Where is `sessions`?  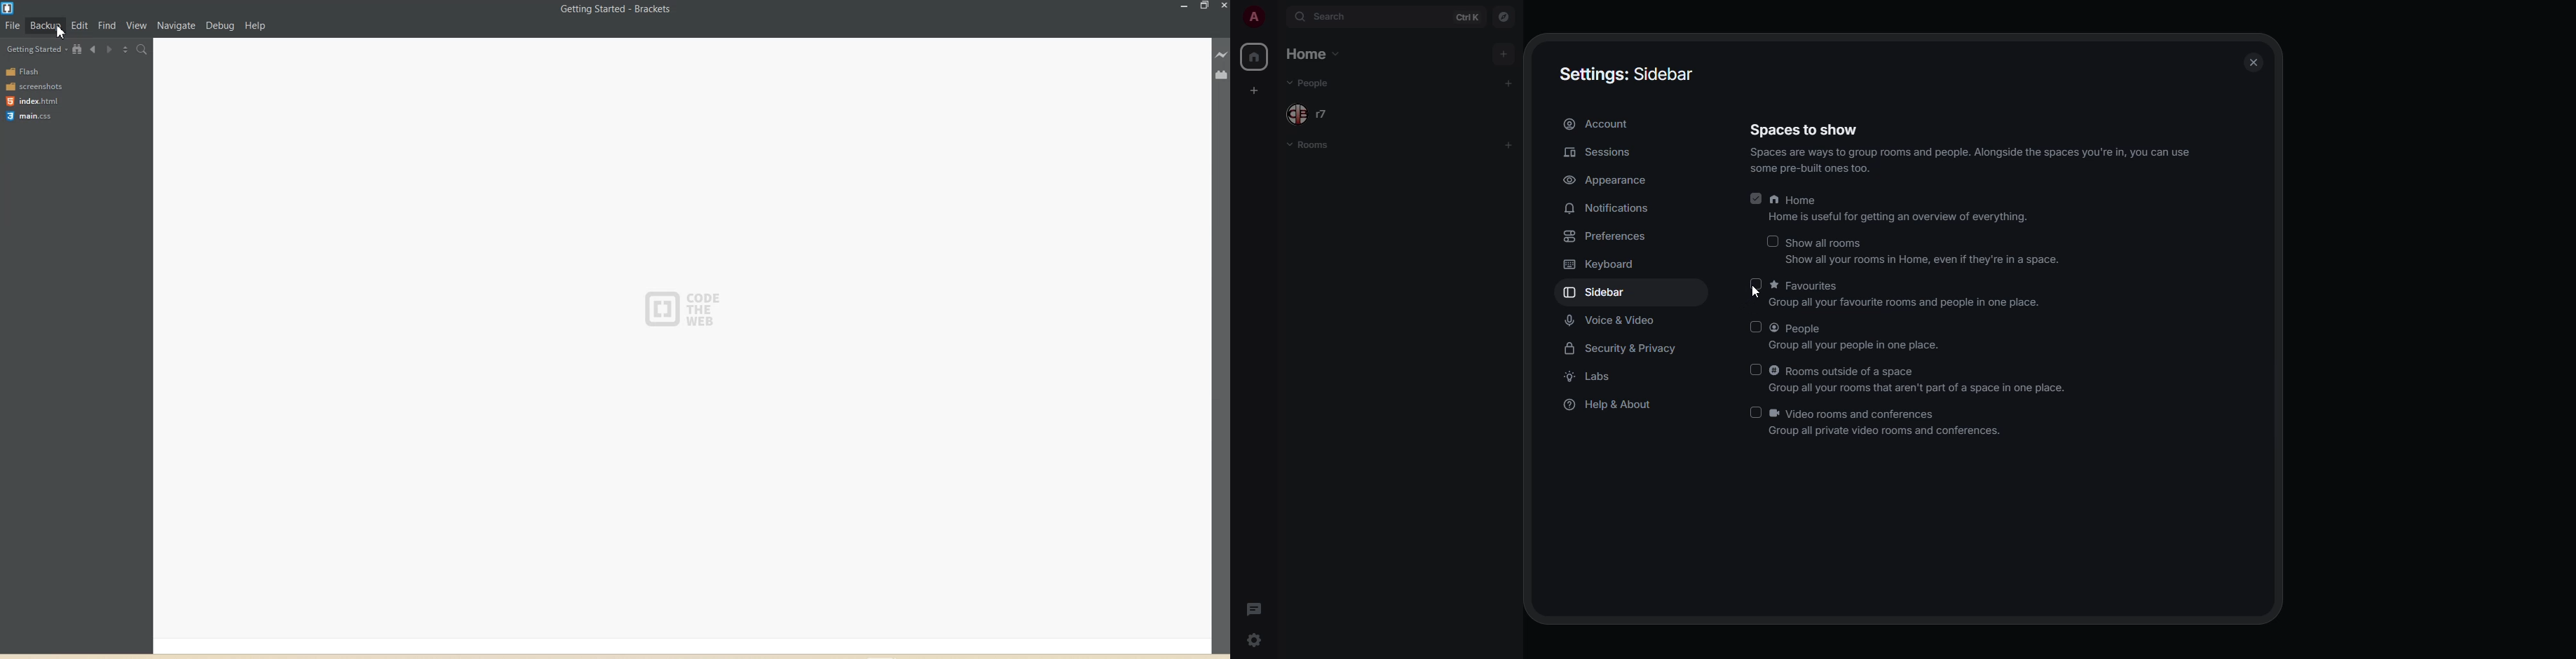
sessions is located at coordinates (1599, 151).